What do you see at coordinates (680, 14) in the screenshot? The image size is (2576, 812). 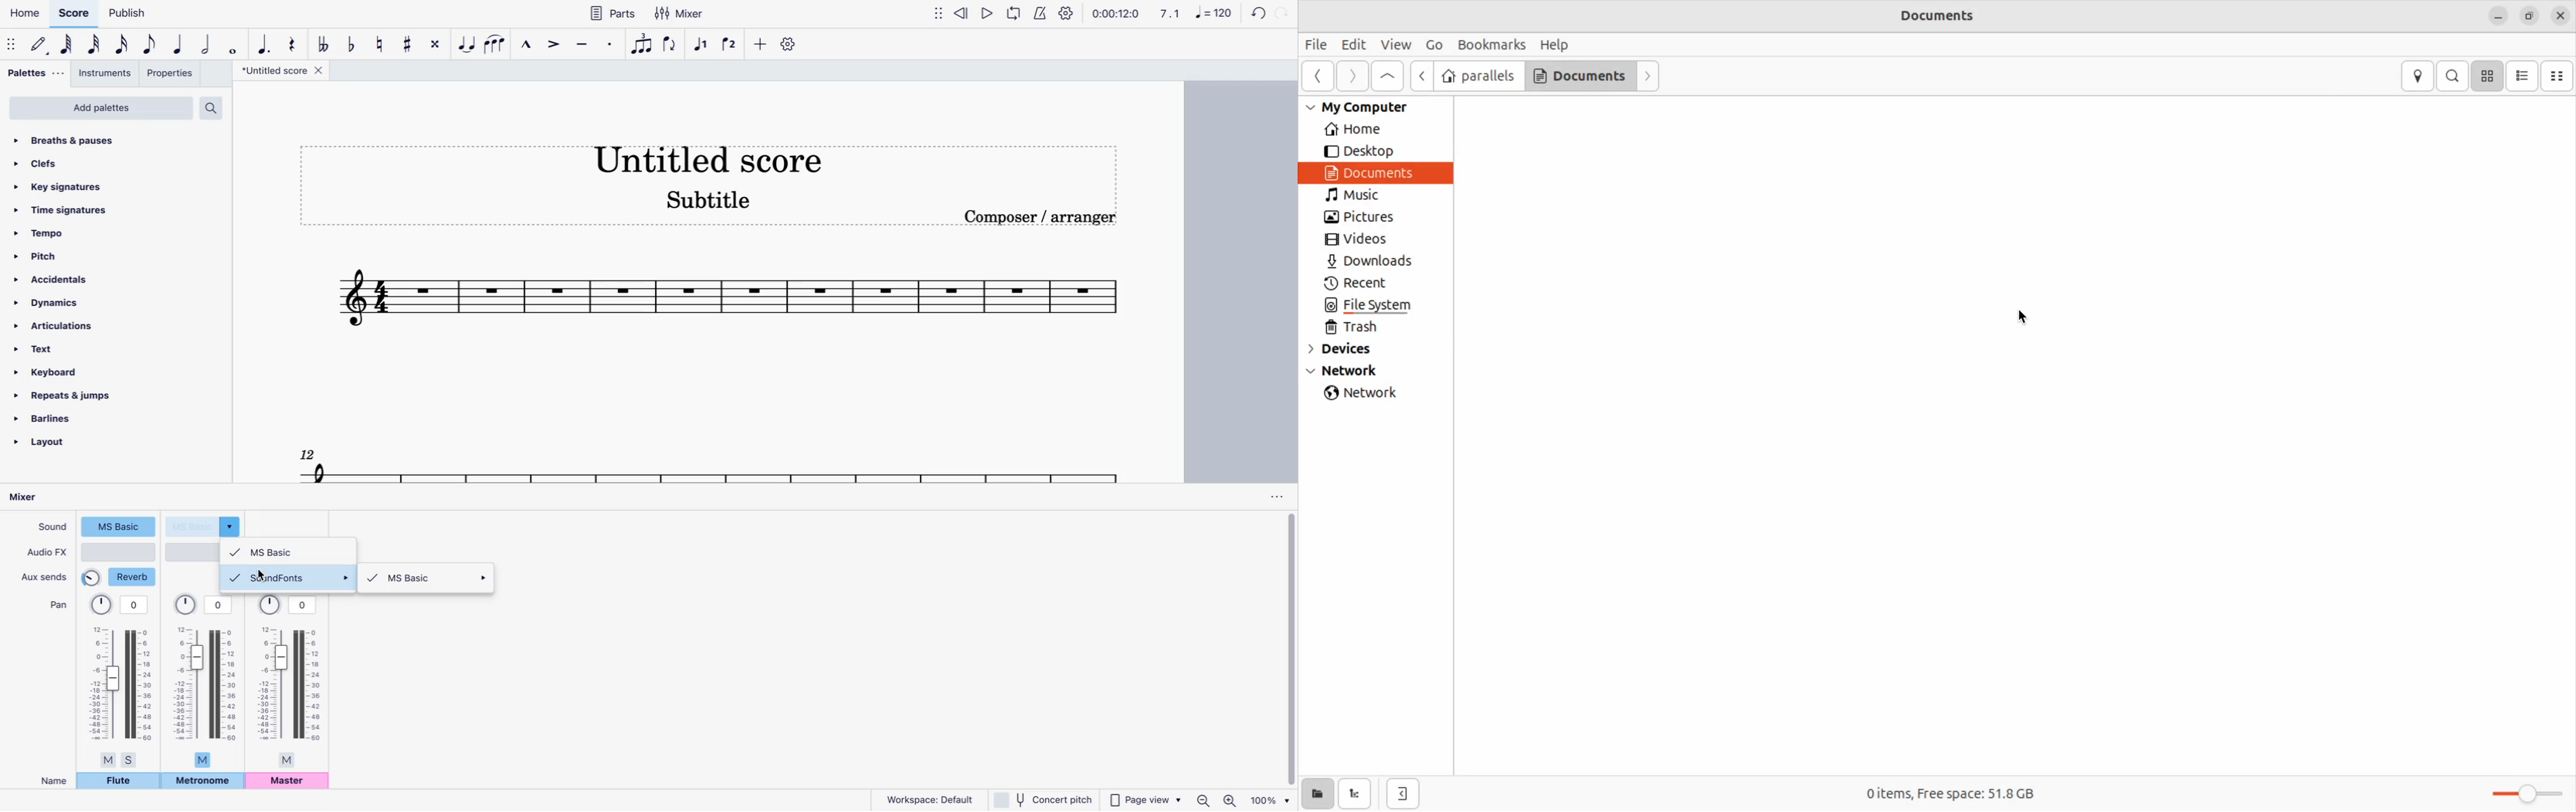 I see `mixer` at bounding box center [680, 14].